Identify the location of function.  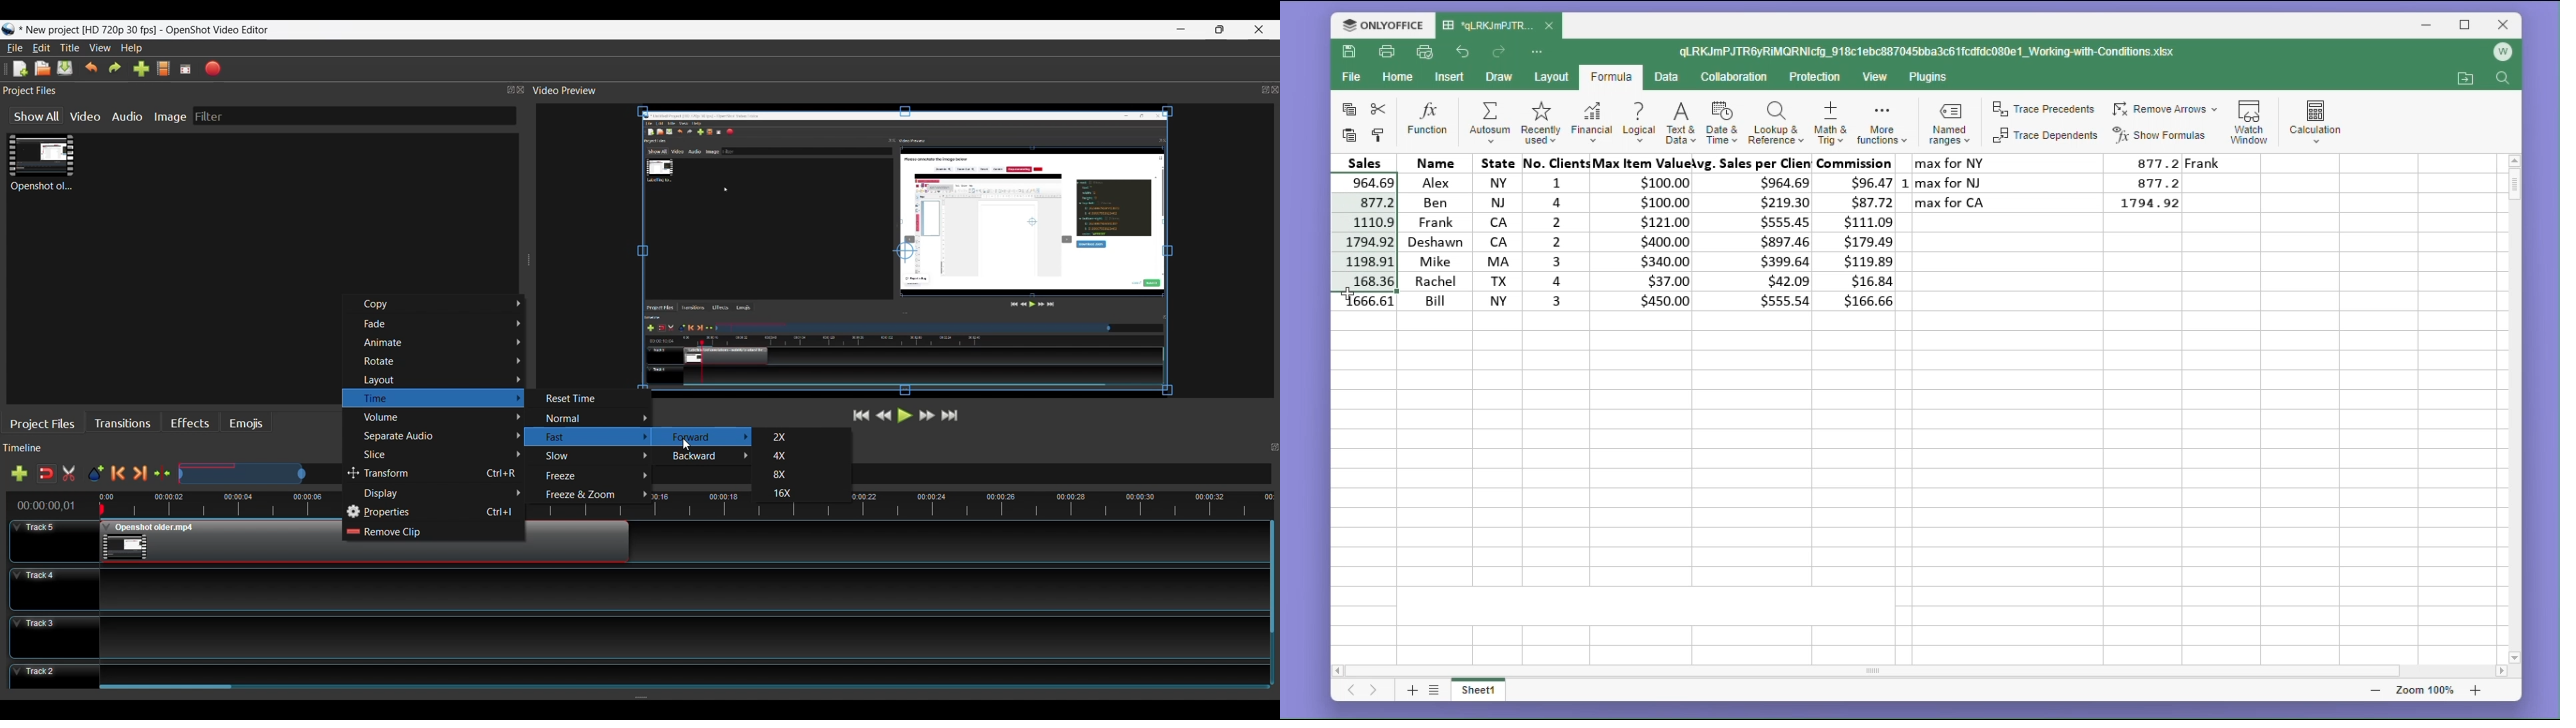
(1428, 120).